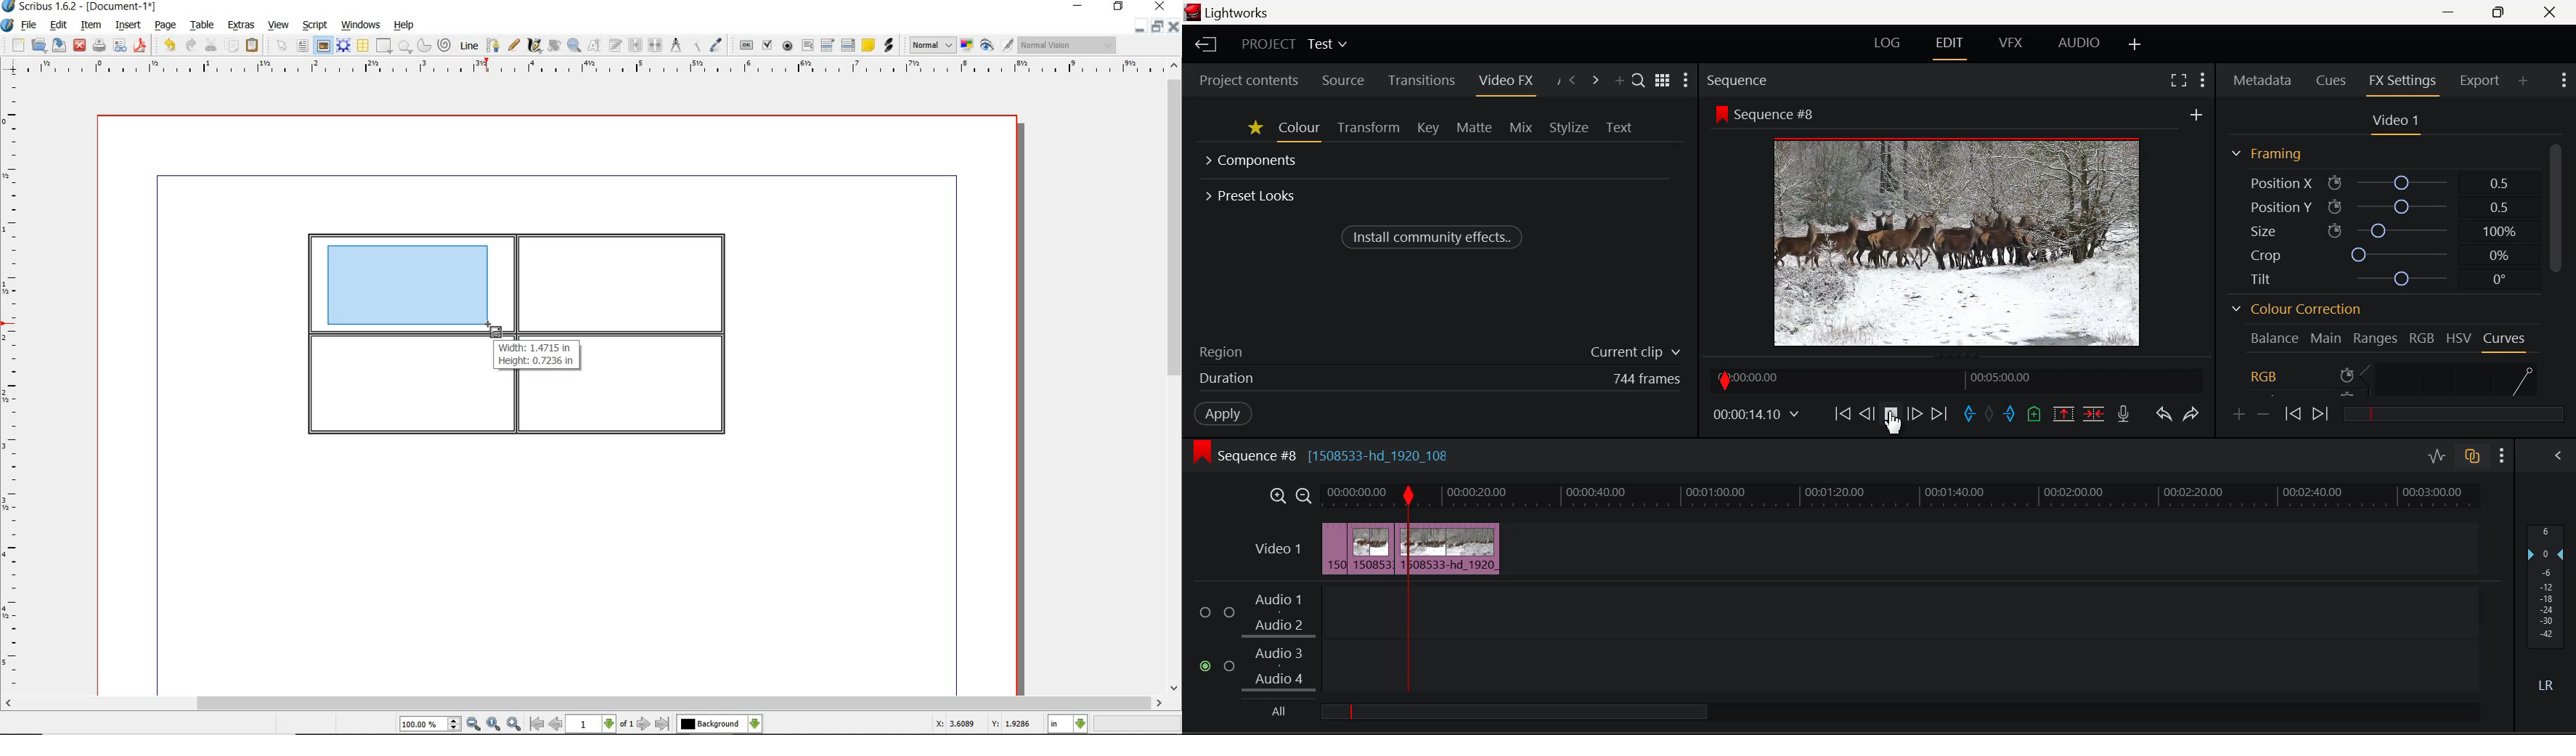 This screenshot has height=756, width=2576. What do you see at coordinates (1421, 80) in the screenshot?
I see `Transitions` at bounding box center [1421, 80].